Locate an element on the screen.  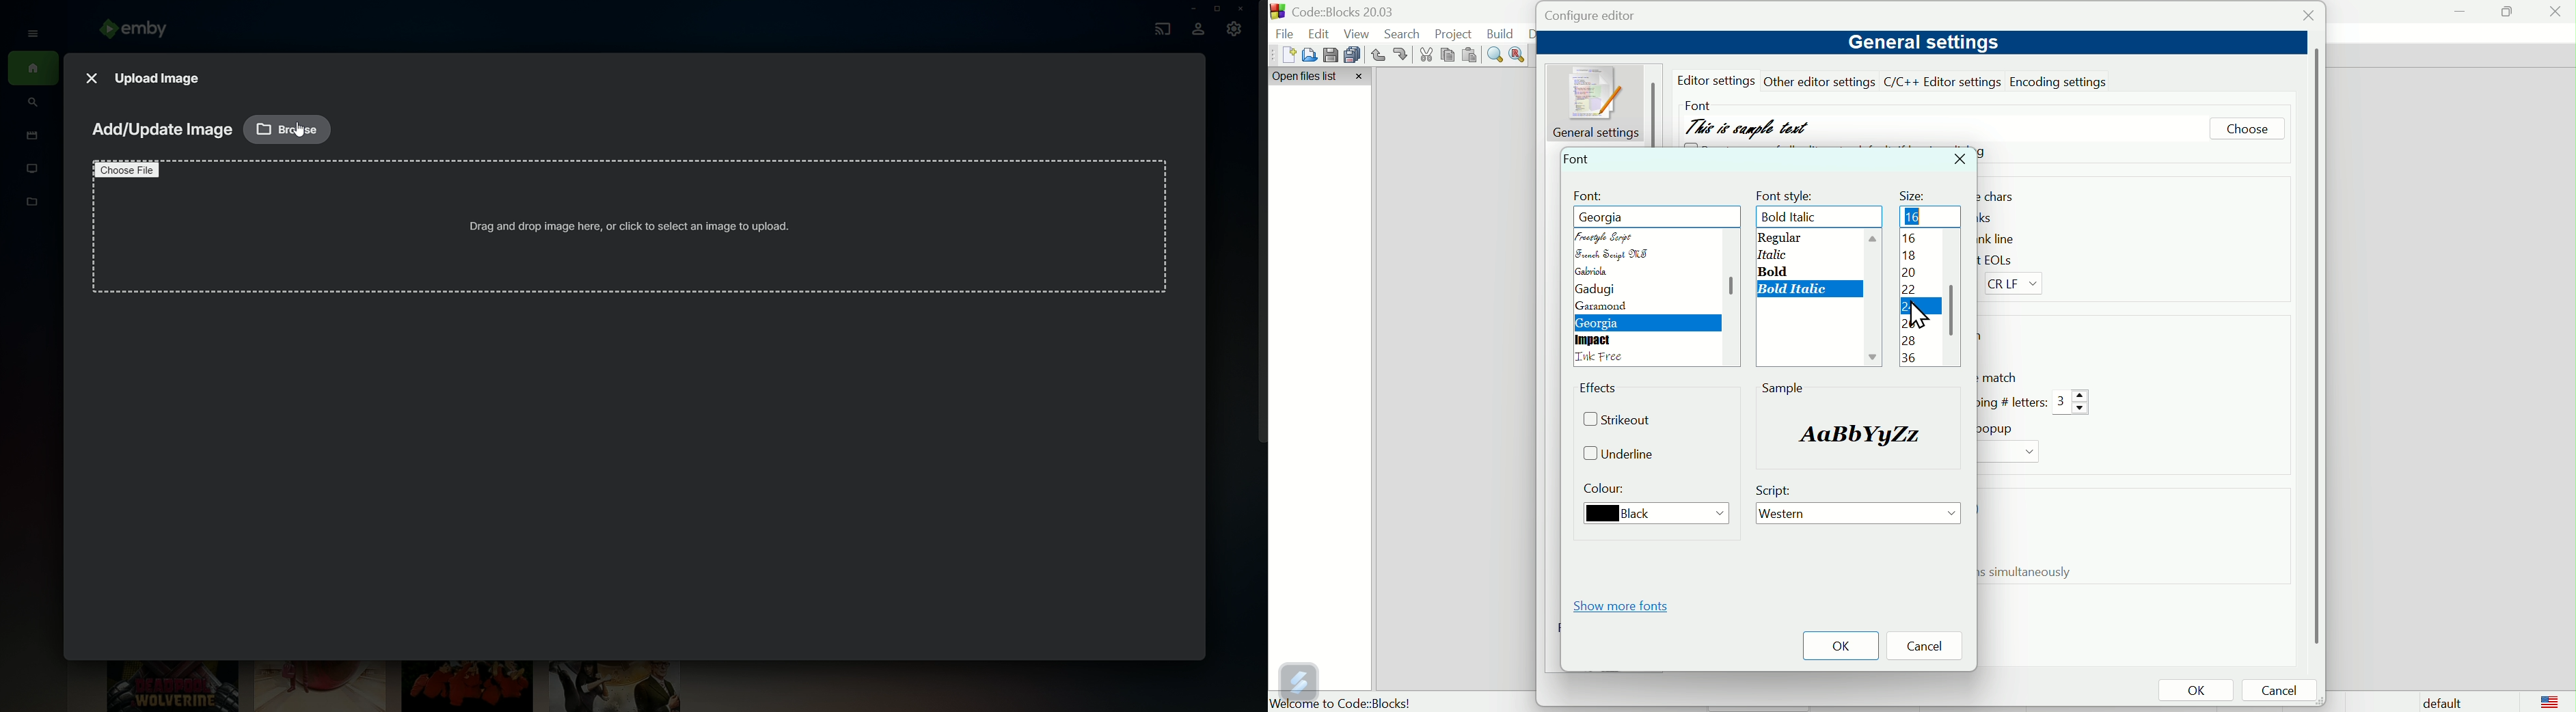
20 is located at coordinates (1909, 274).